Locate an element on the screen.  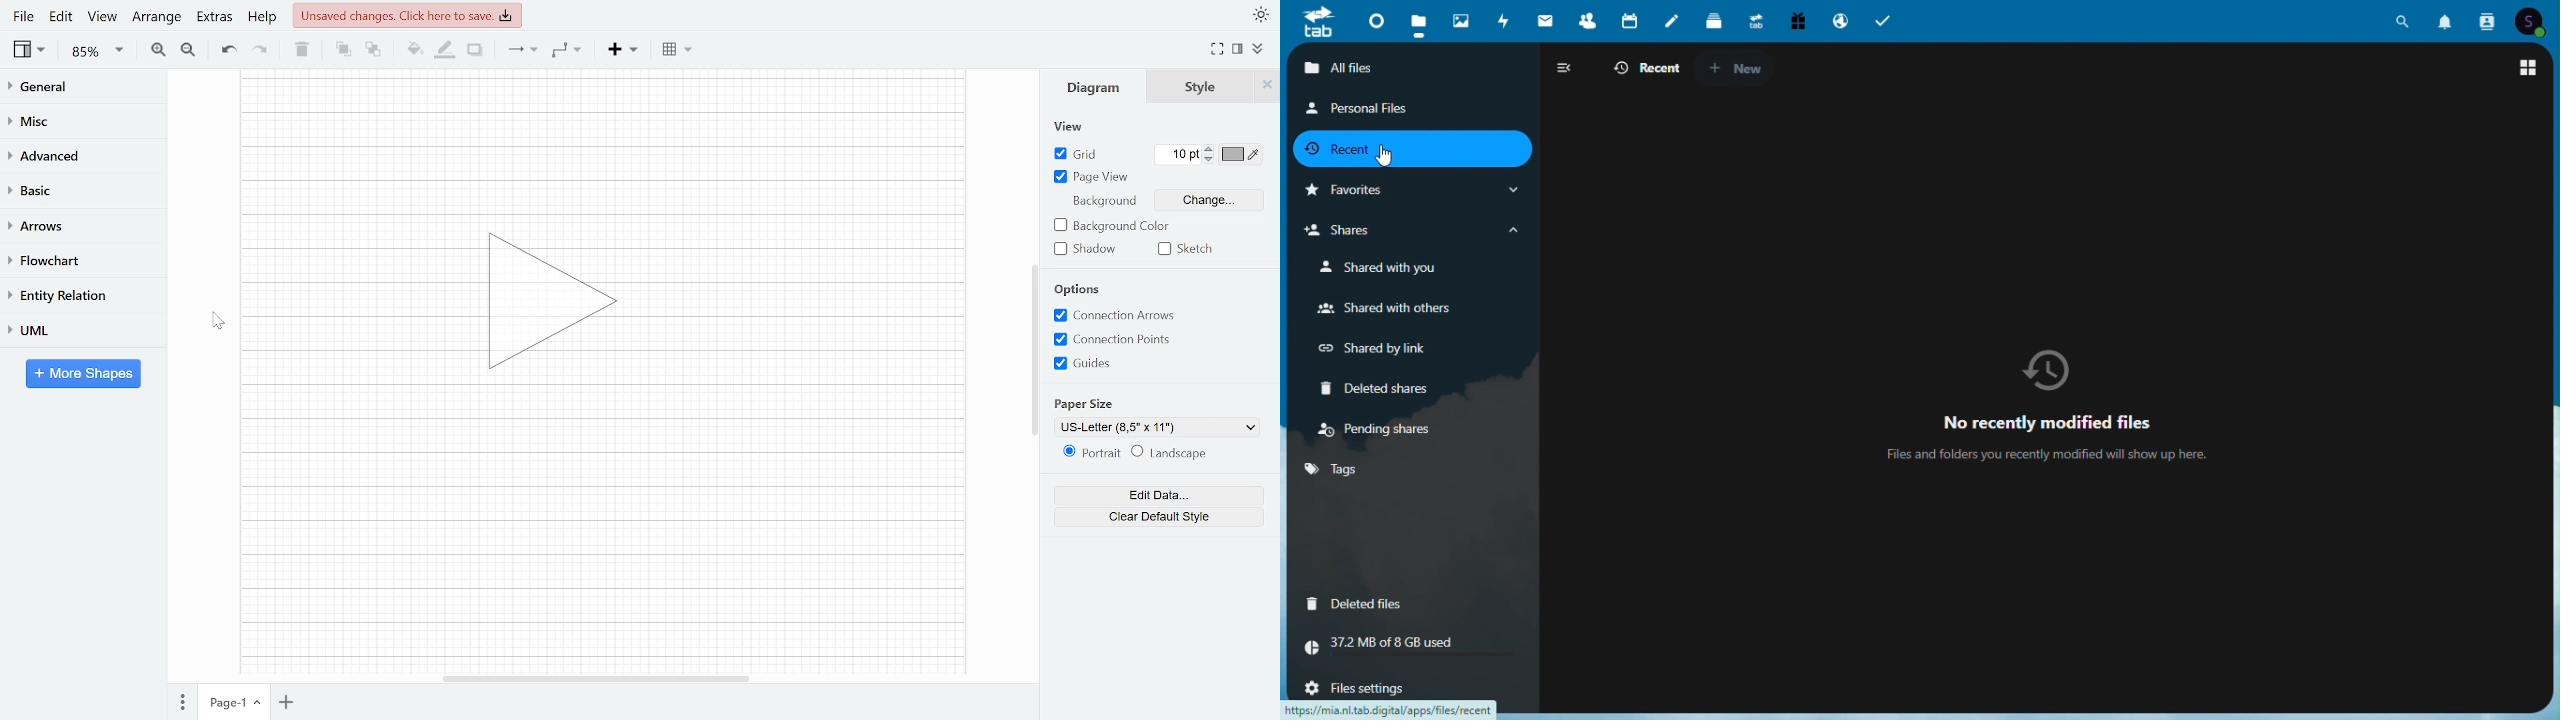
Account icon is located at coordinates (2531, 20).